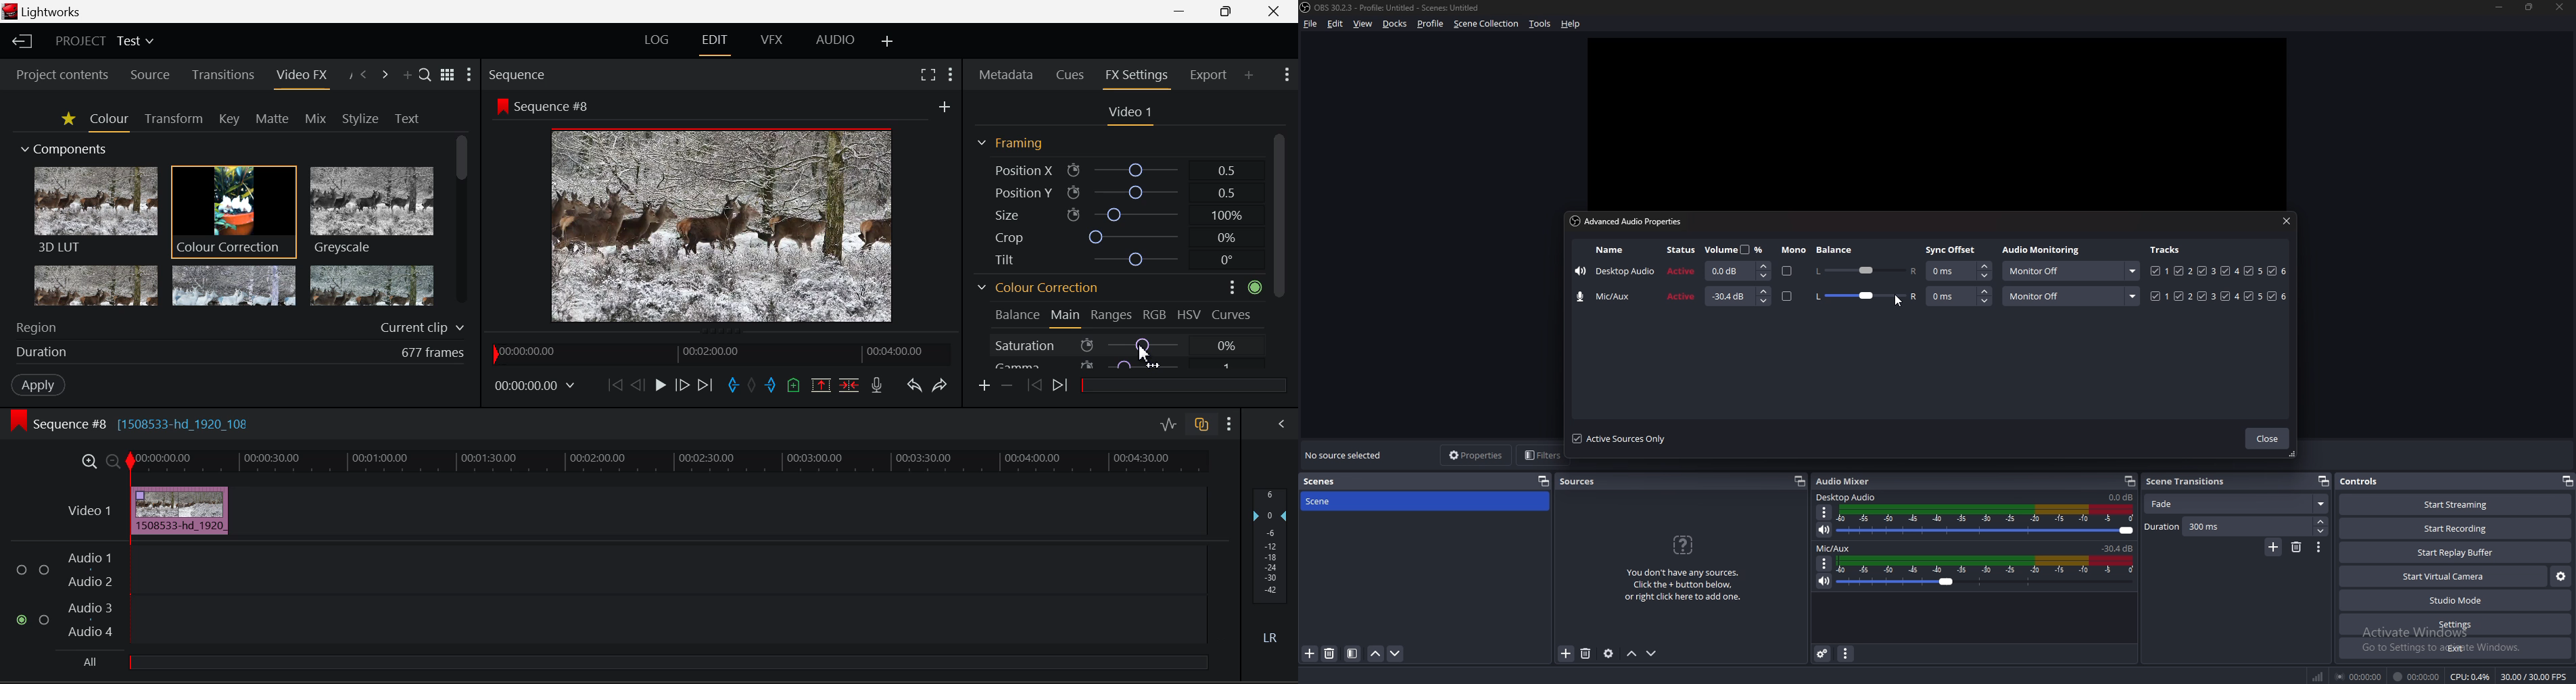  I want to click on tracks, so click(2165, 250).